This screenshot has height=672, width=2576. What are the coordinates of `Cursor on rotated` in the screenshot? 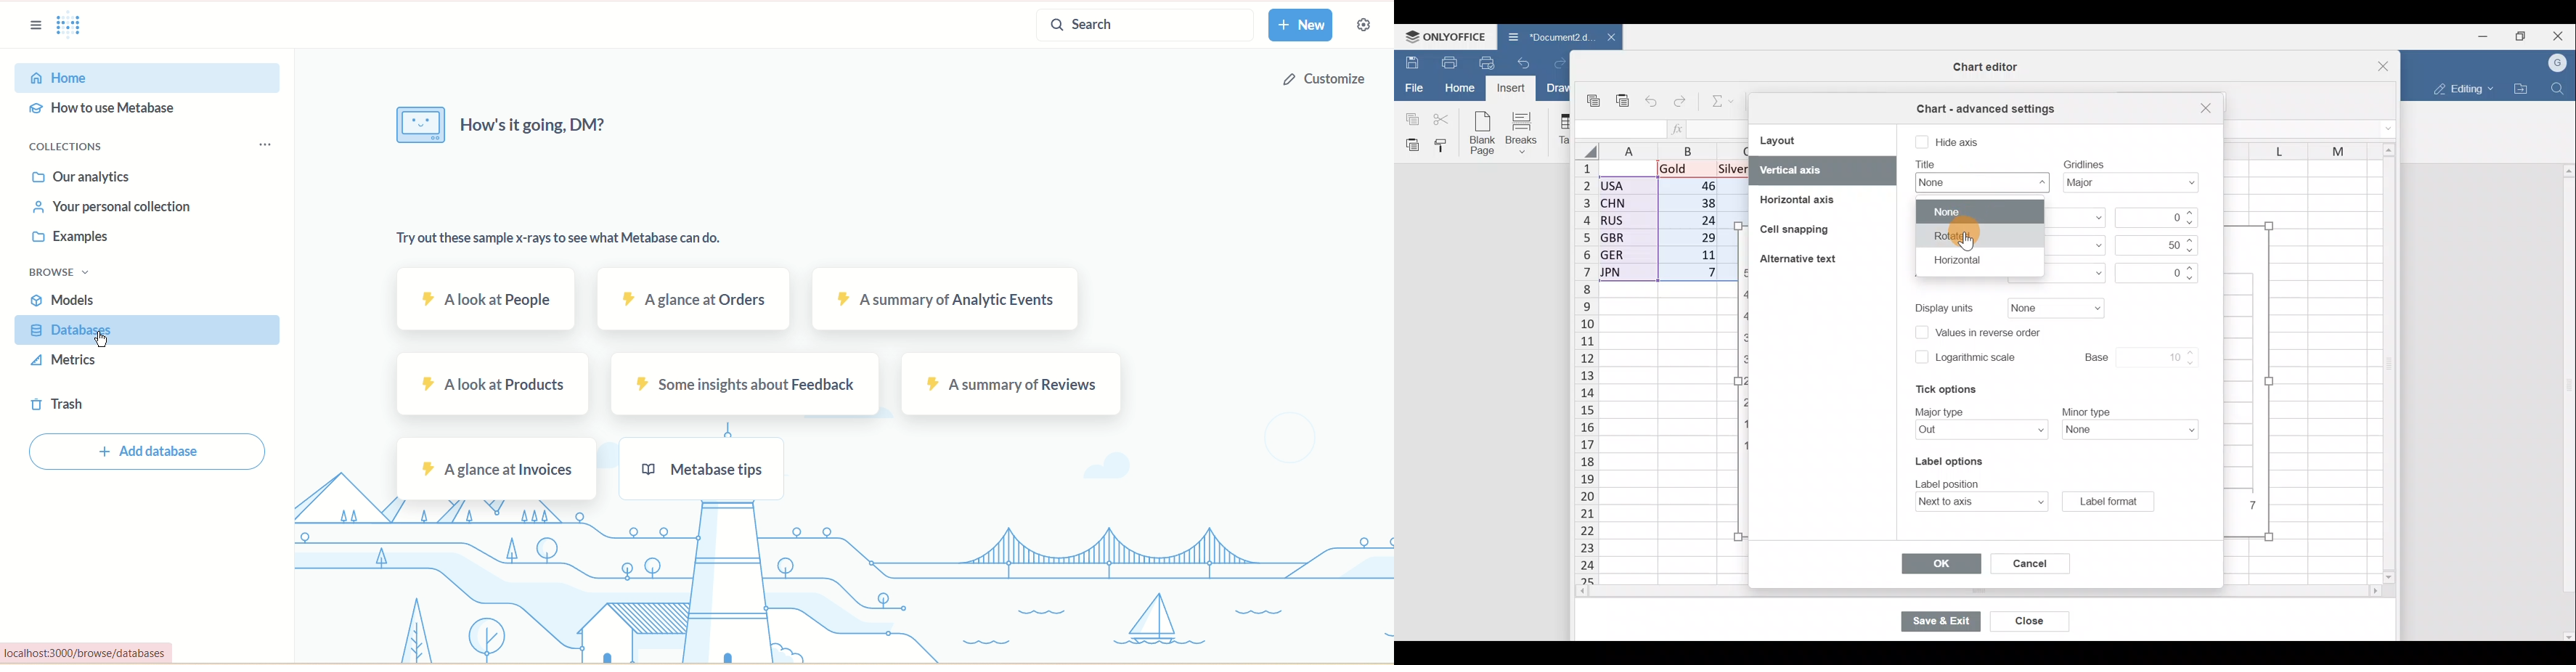 It's located at (1977, 238).